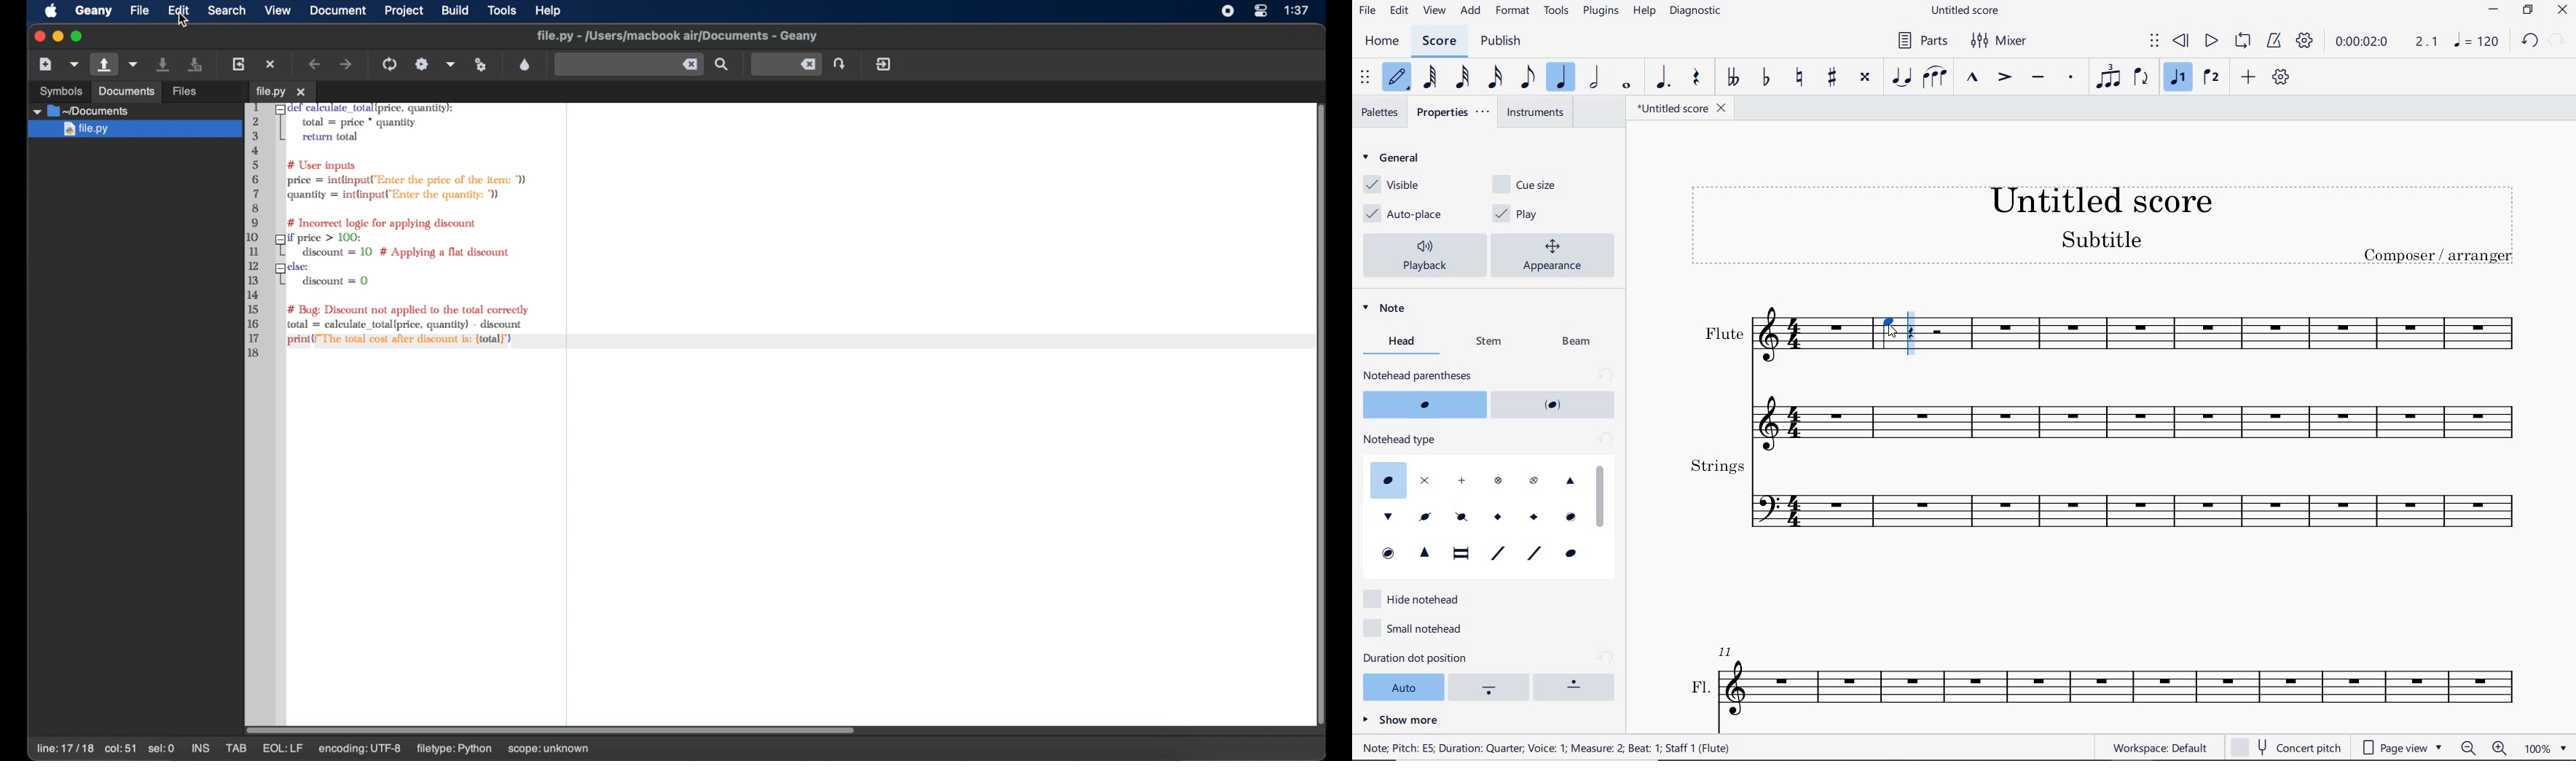 The height and width of the screenshot is (784, 2576). What do you see at coordinates (197, 63) in the screenshot?
I see `save open files` at bounding box center [197, 63].